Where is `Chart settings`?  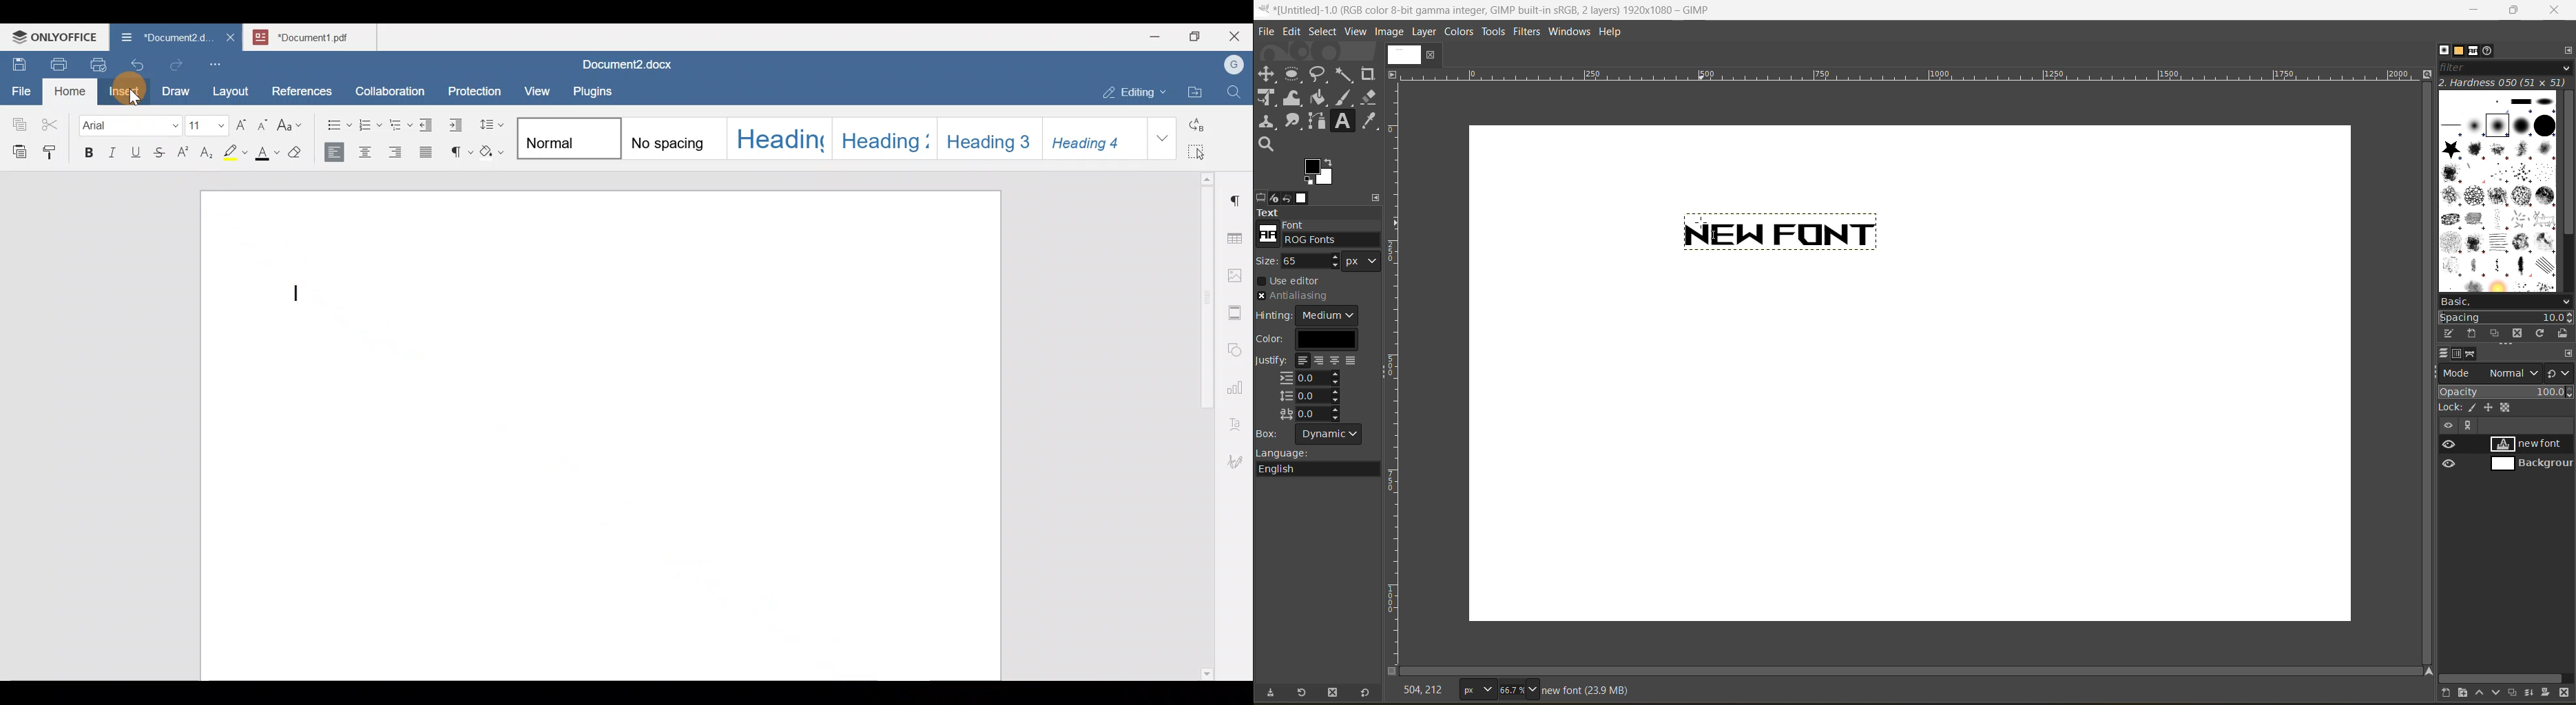 Chart settings is located at coordinates (1238, 382).